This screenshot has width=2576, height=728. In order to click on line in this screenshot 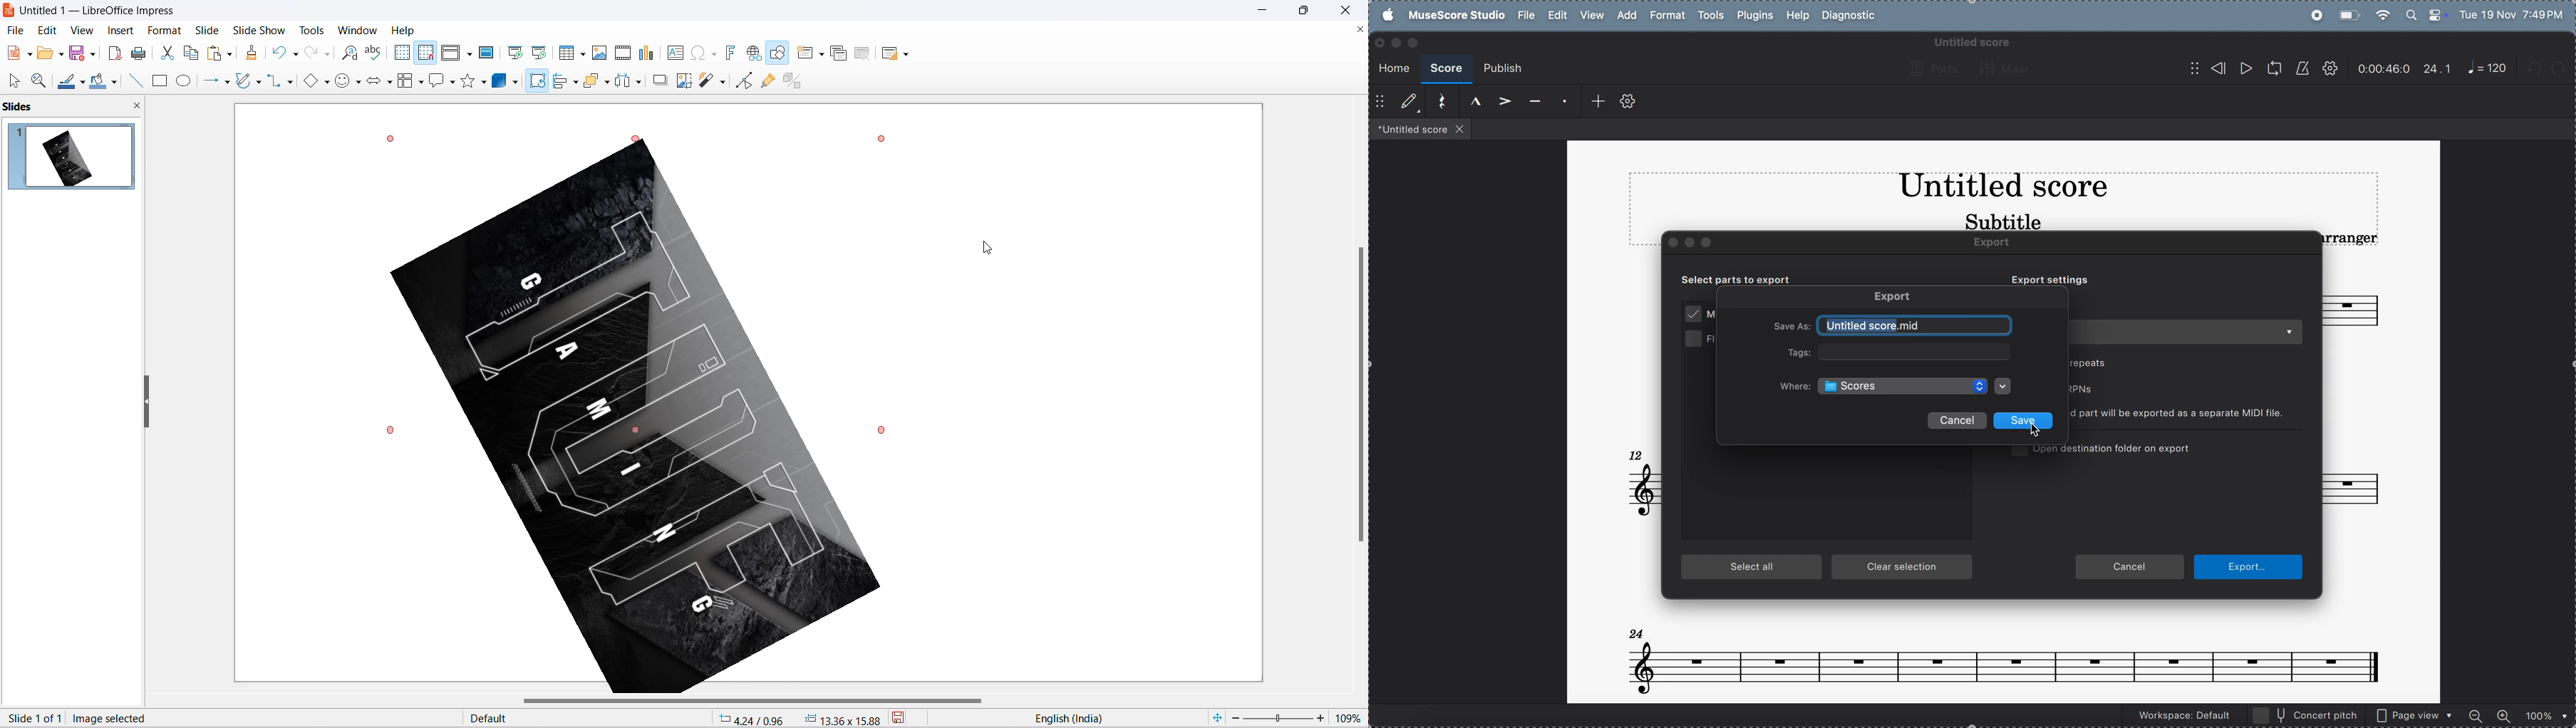, I will do `click(132, 80)`.